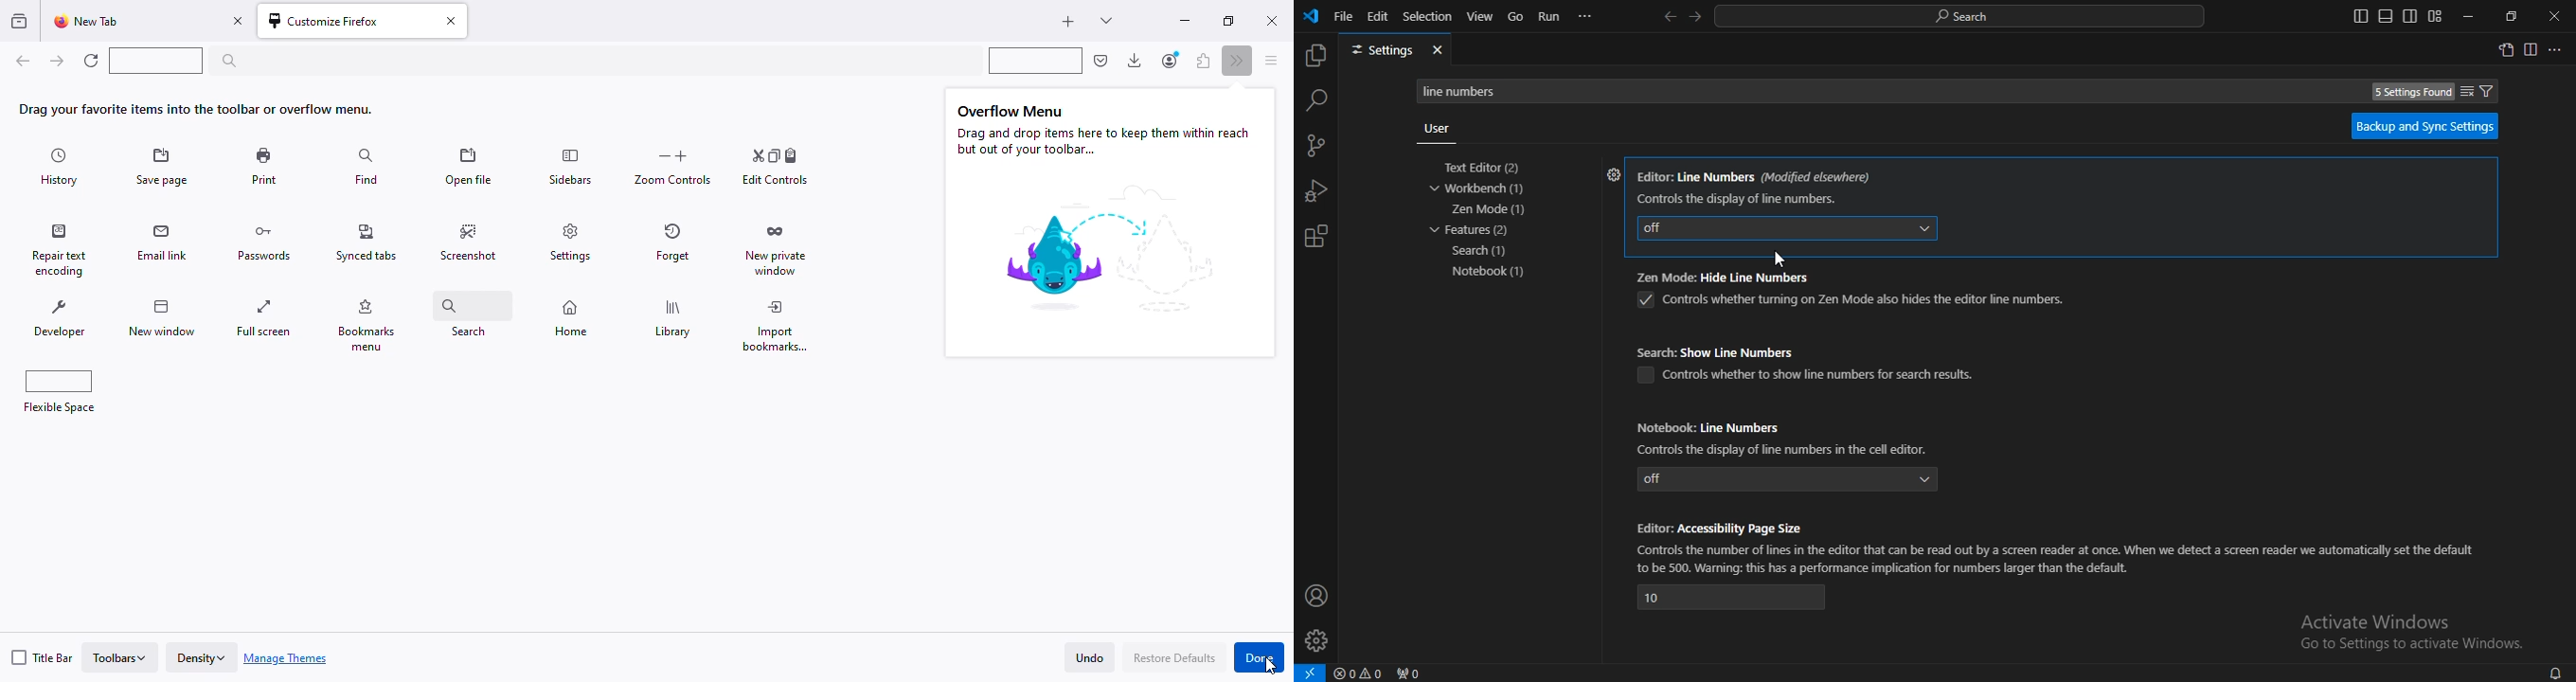 This screenshot has width=2576, height=700. What do you see at coordinates (366, 166) in the screenshot?
I see `find` at bounding box center [366, 166].